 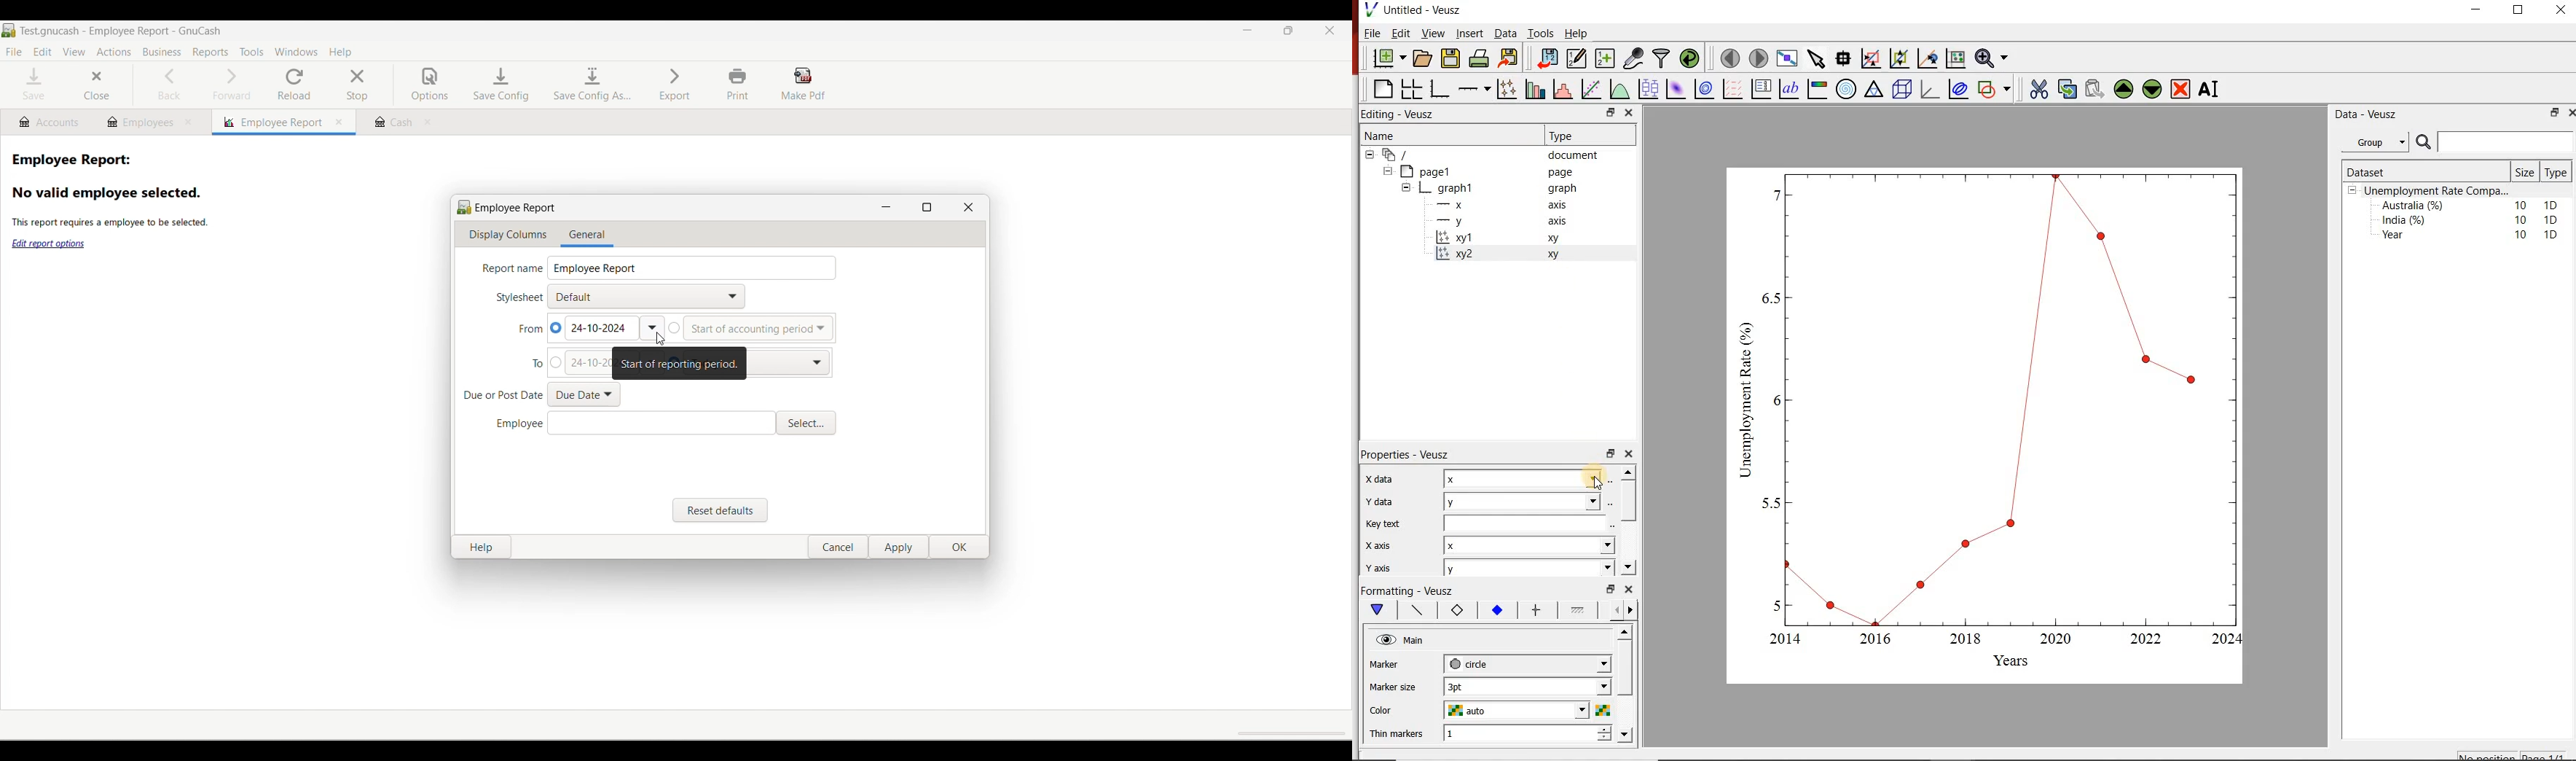 What do you see at coordinates (1788, 58) in the screenshot?
I see `view plot on full screen` at bounding box center [1788, 58].